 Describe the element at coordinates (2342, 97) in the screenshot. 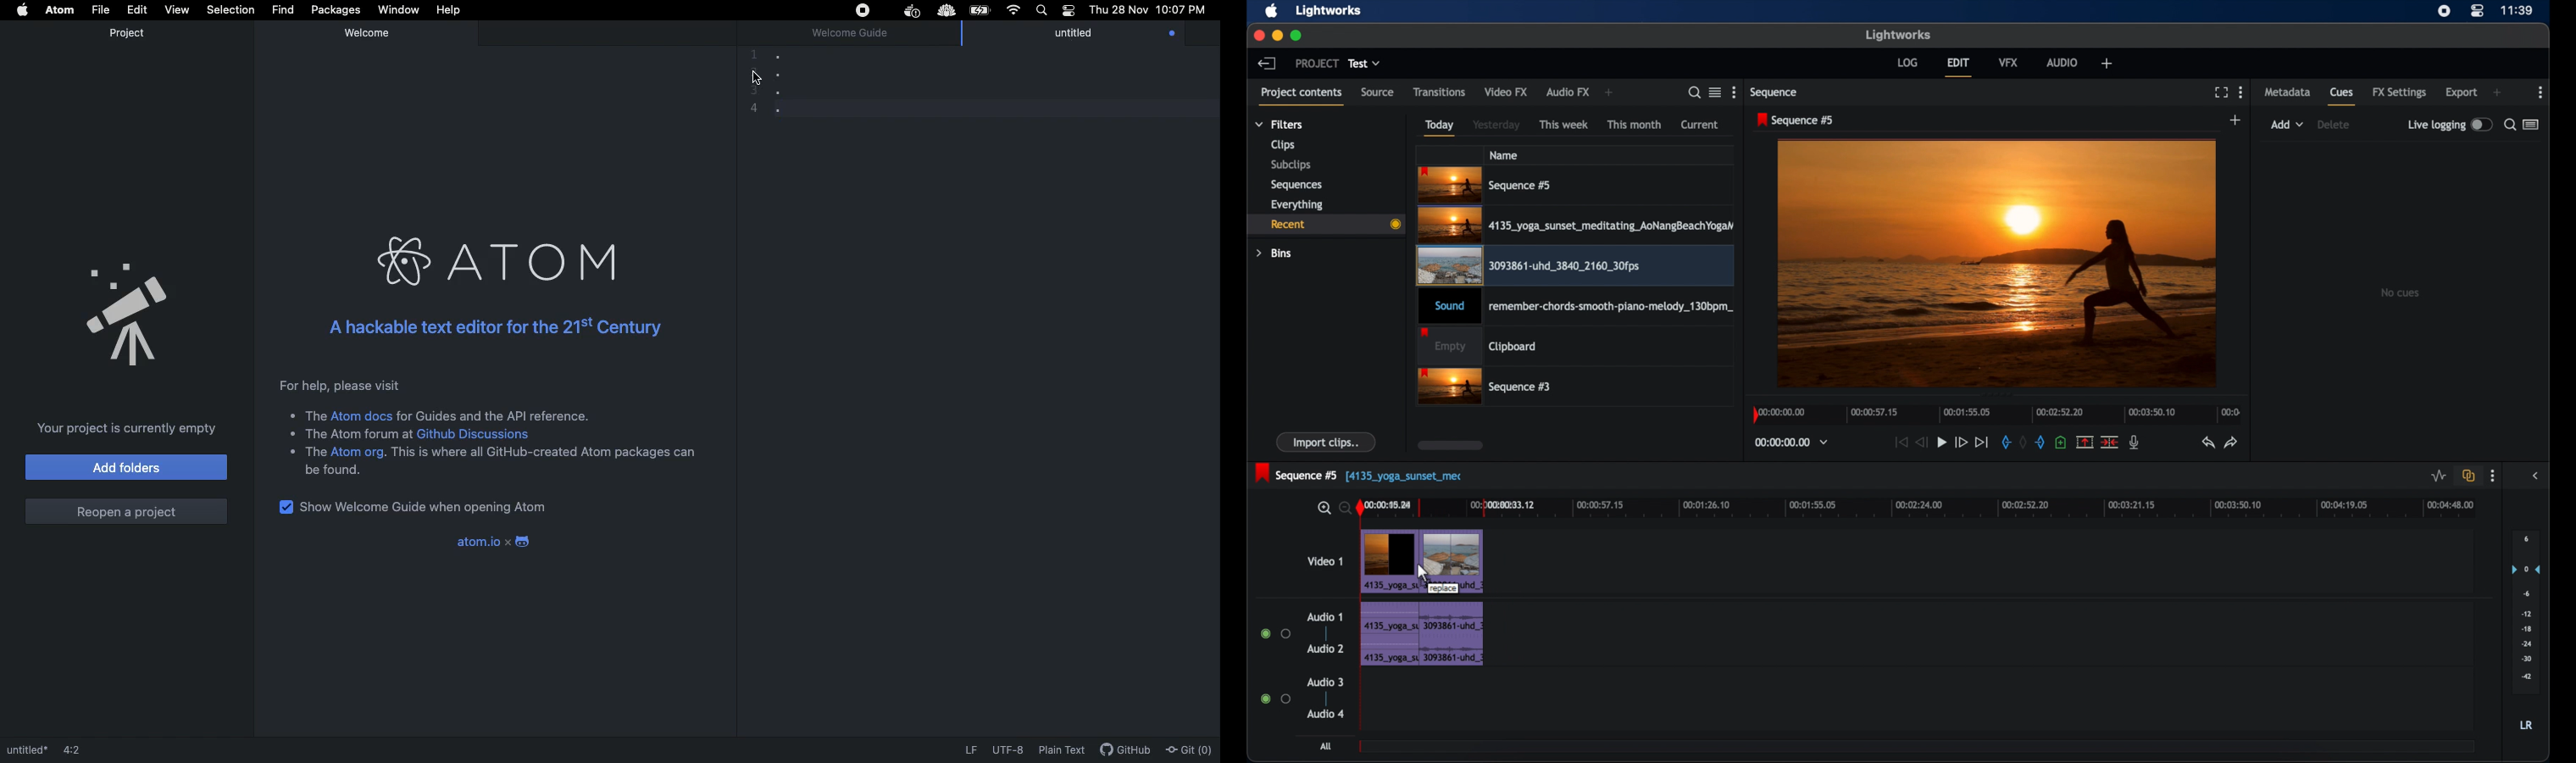

I see `cues` at that location.